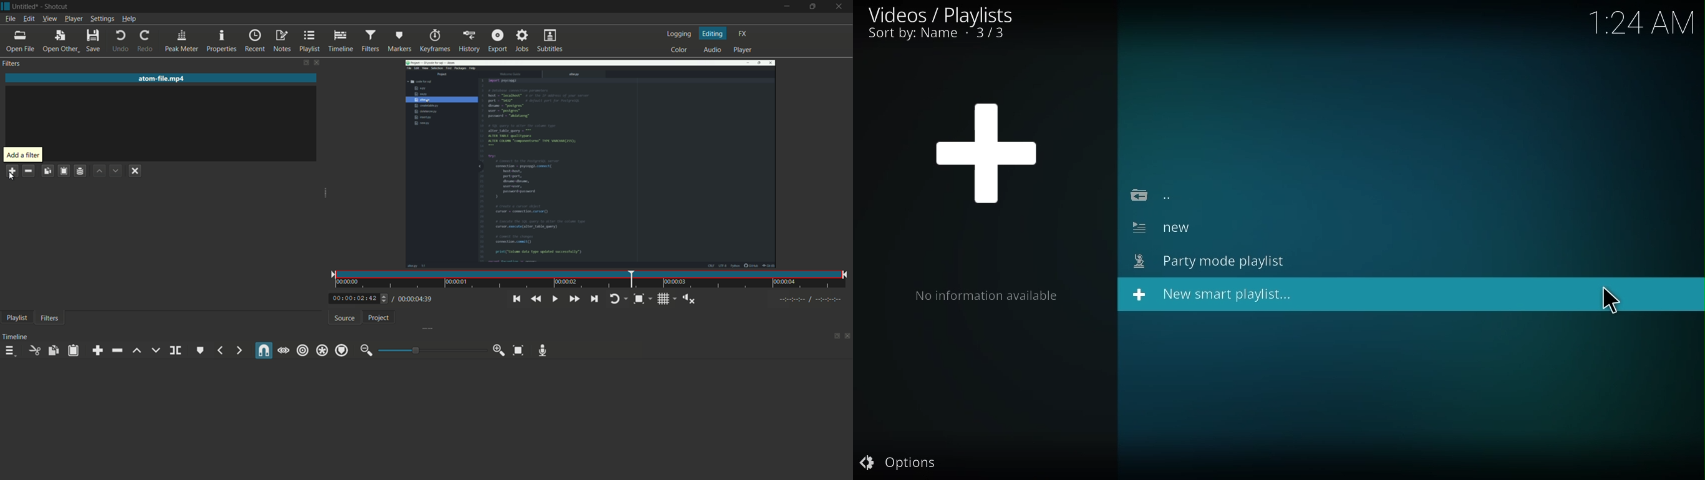 The width and height of the screenshot is (1708, 504). Describe the element at coordinates (500, 351) in the screenshot. I see `zoom in` at that location.